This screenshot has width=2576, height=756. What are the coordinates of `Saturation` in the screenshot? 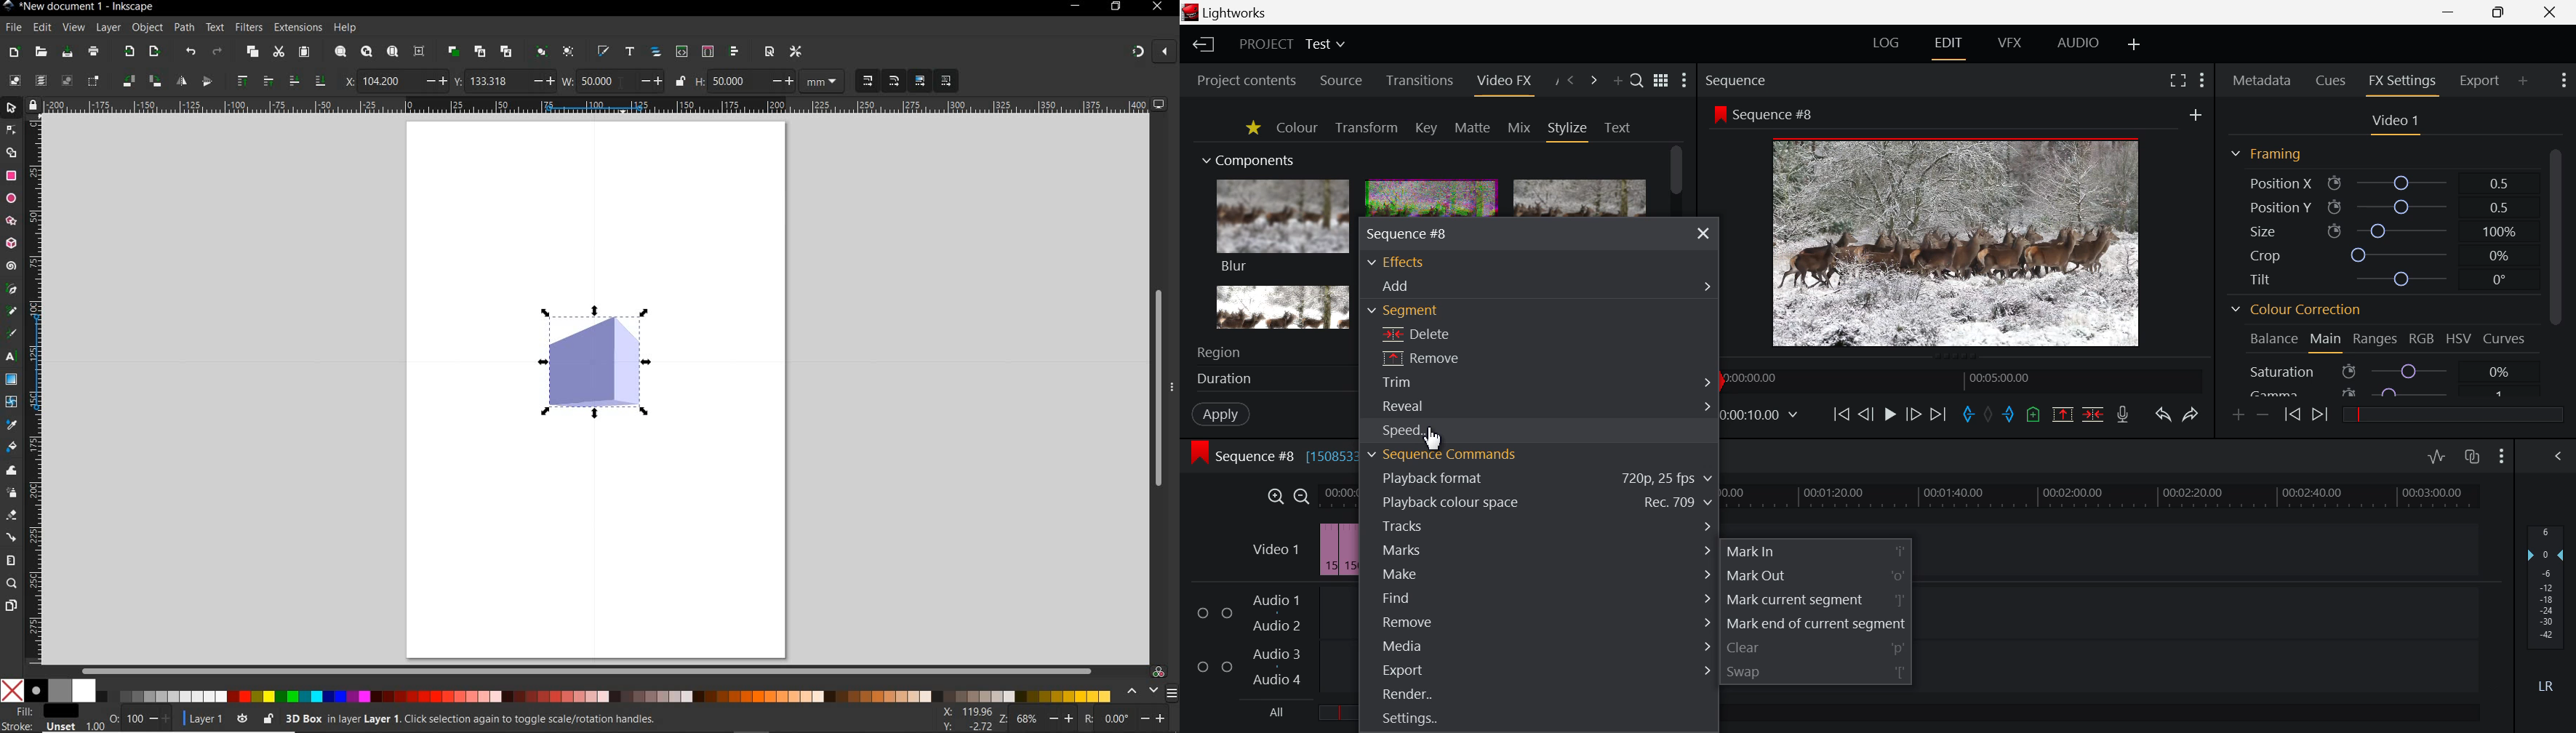 It's located at (2390, 369).